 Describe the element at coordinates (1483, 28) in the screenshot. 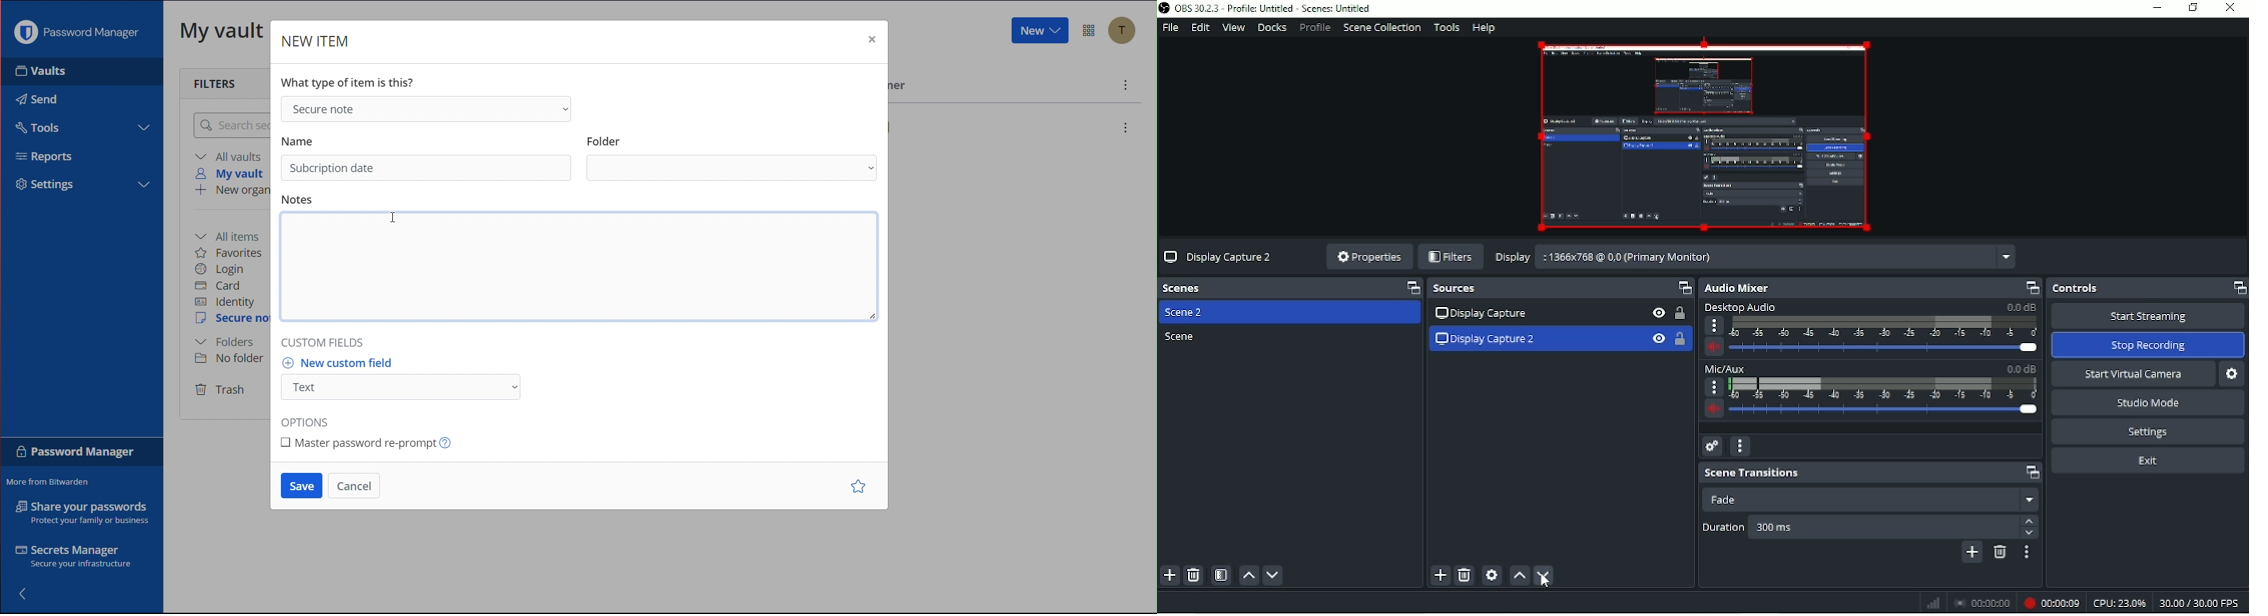

I see `Help` at that location.